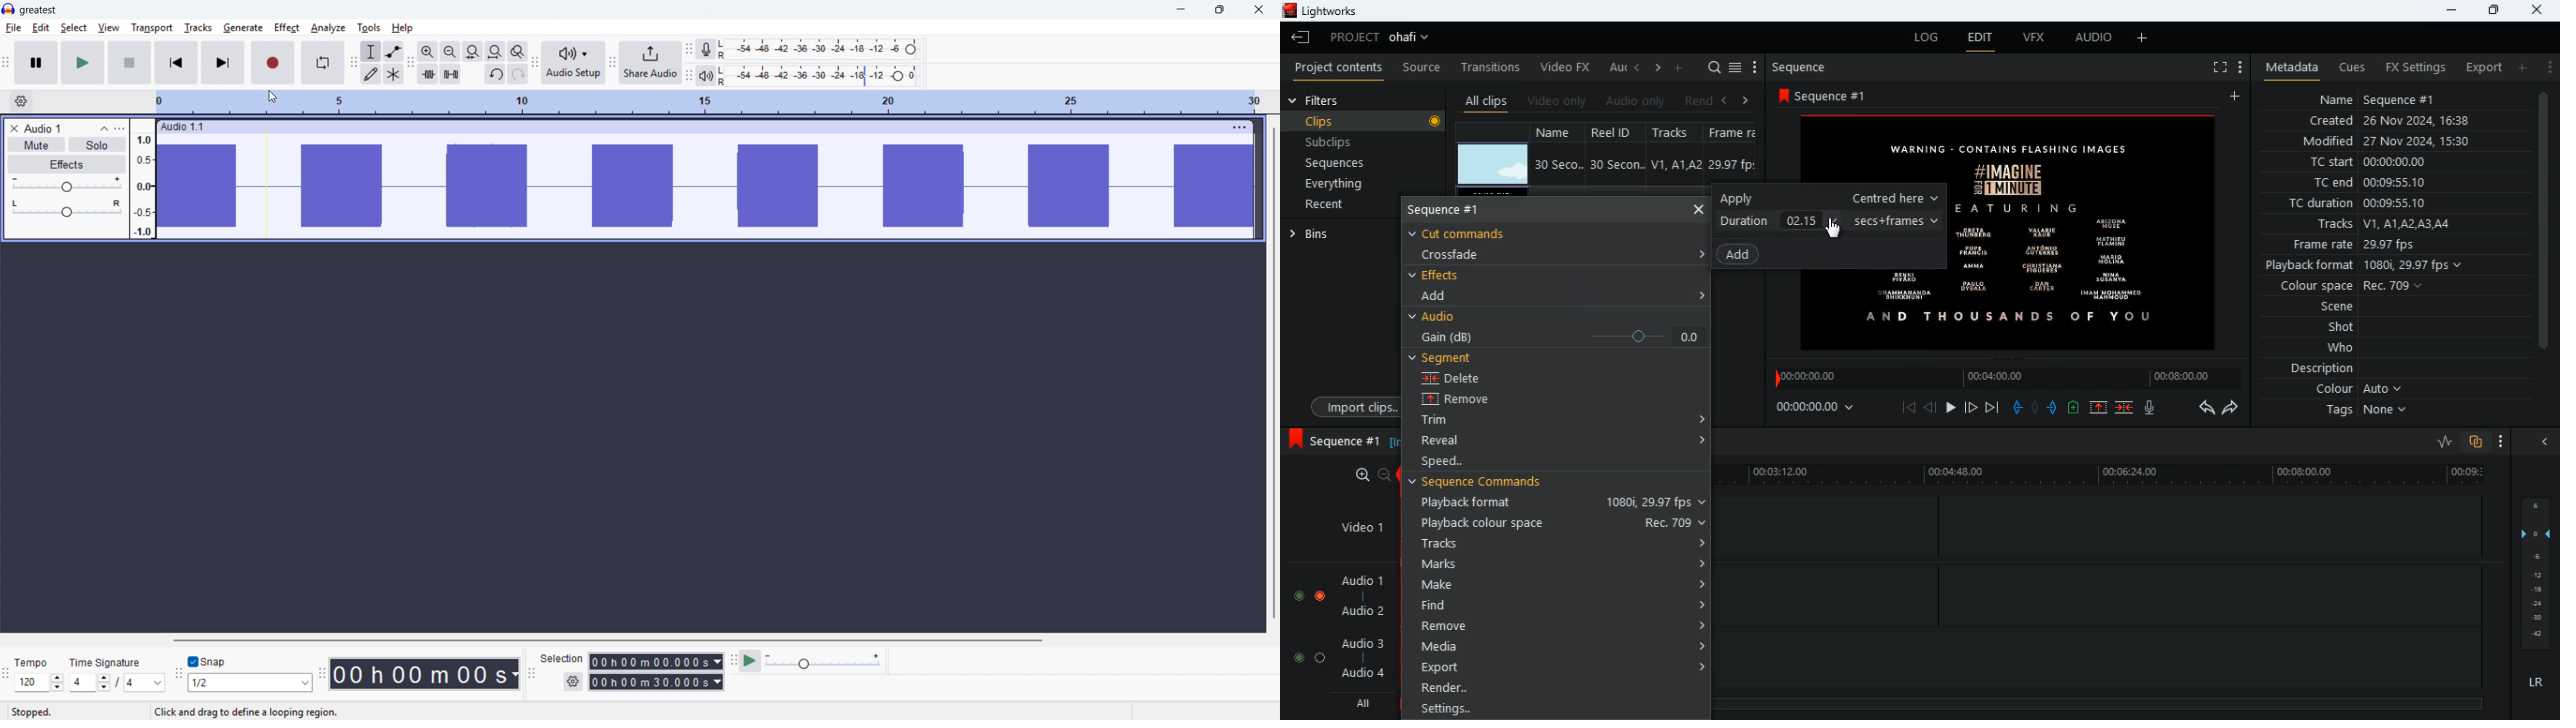 This screenshot has width=2576, height=728. What do you see at coordinates (36, 145) in the screenshot?
I see `mute ` at bounding box center [36, 145].